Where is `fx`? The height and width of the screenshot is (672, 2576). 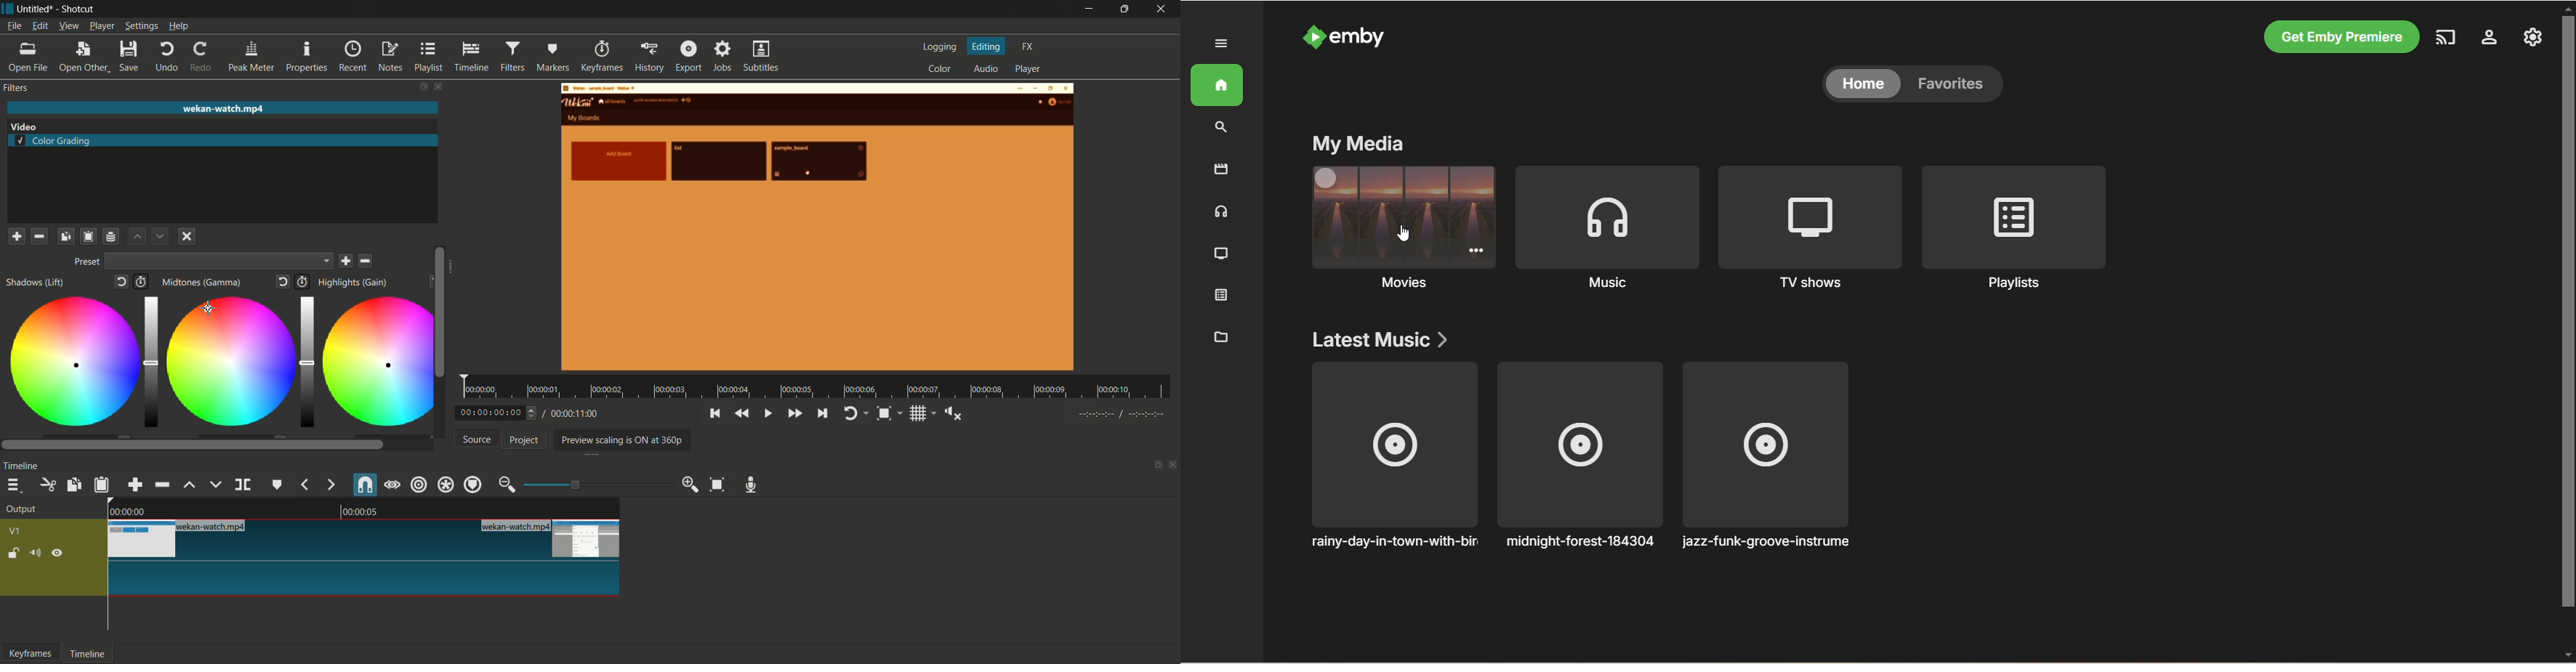
fx is located at coordinates (1029, 47).